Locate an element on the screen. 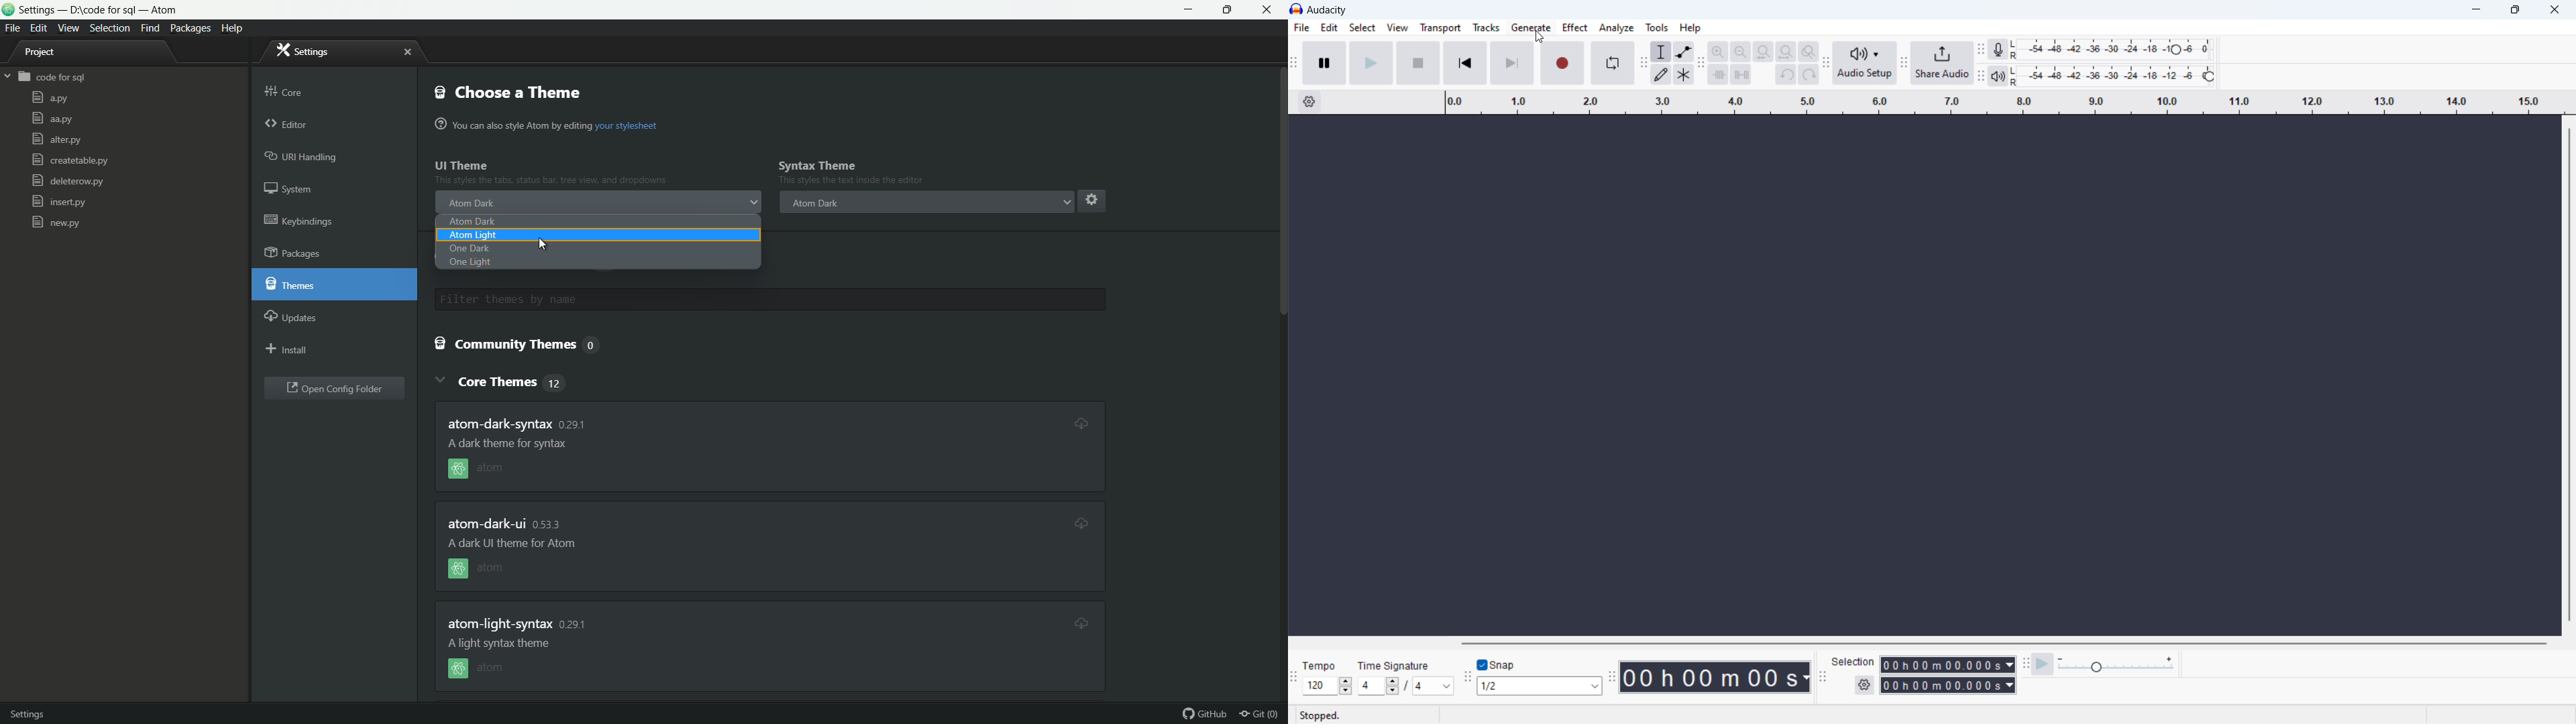 The width and height of the screenshot is (2576, 728). atom light syntax is located at coordinates (518, 623).